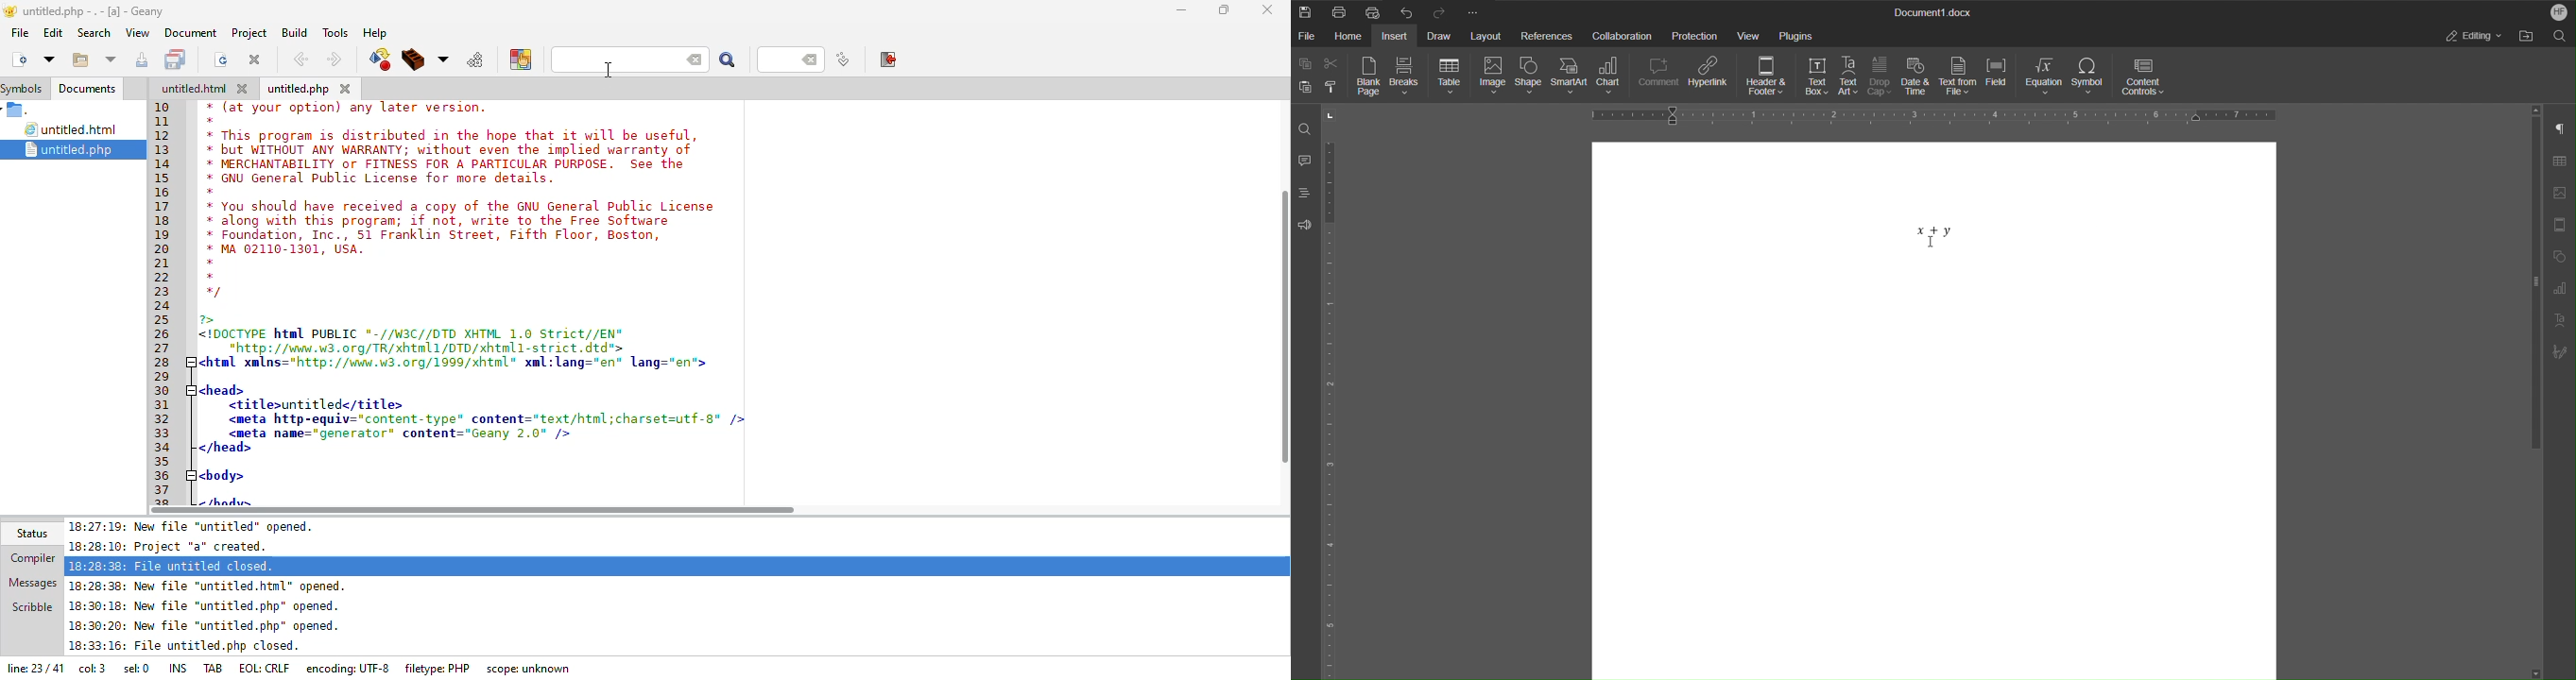  I want to click on Equation, so click(2044, 75).